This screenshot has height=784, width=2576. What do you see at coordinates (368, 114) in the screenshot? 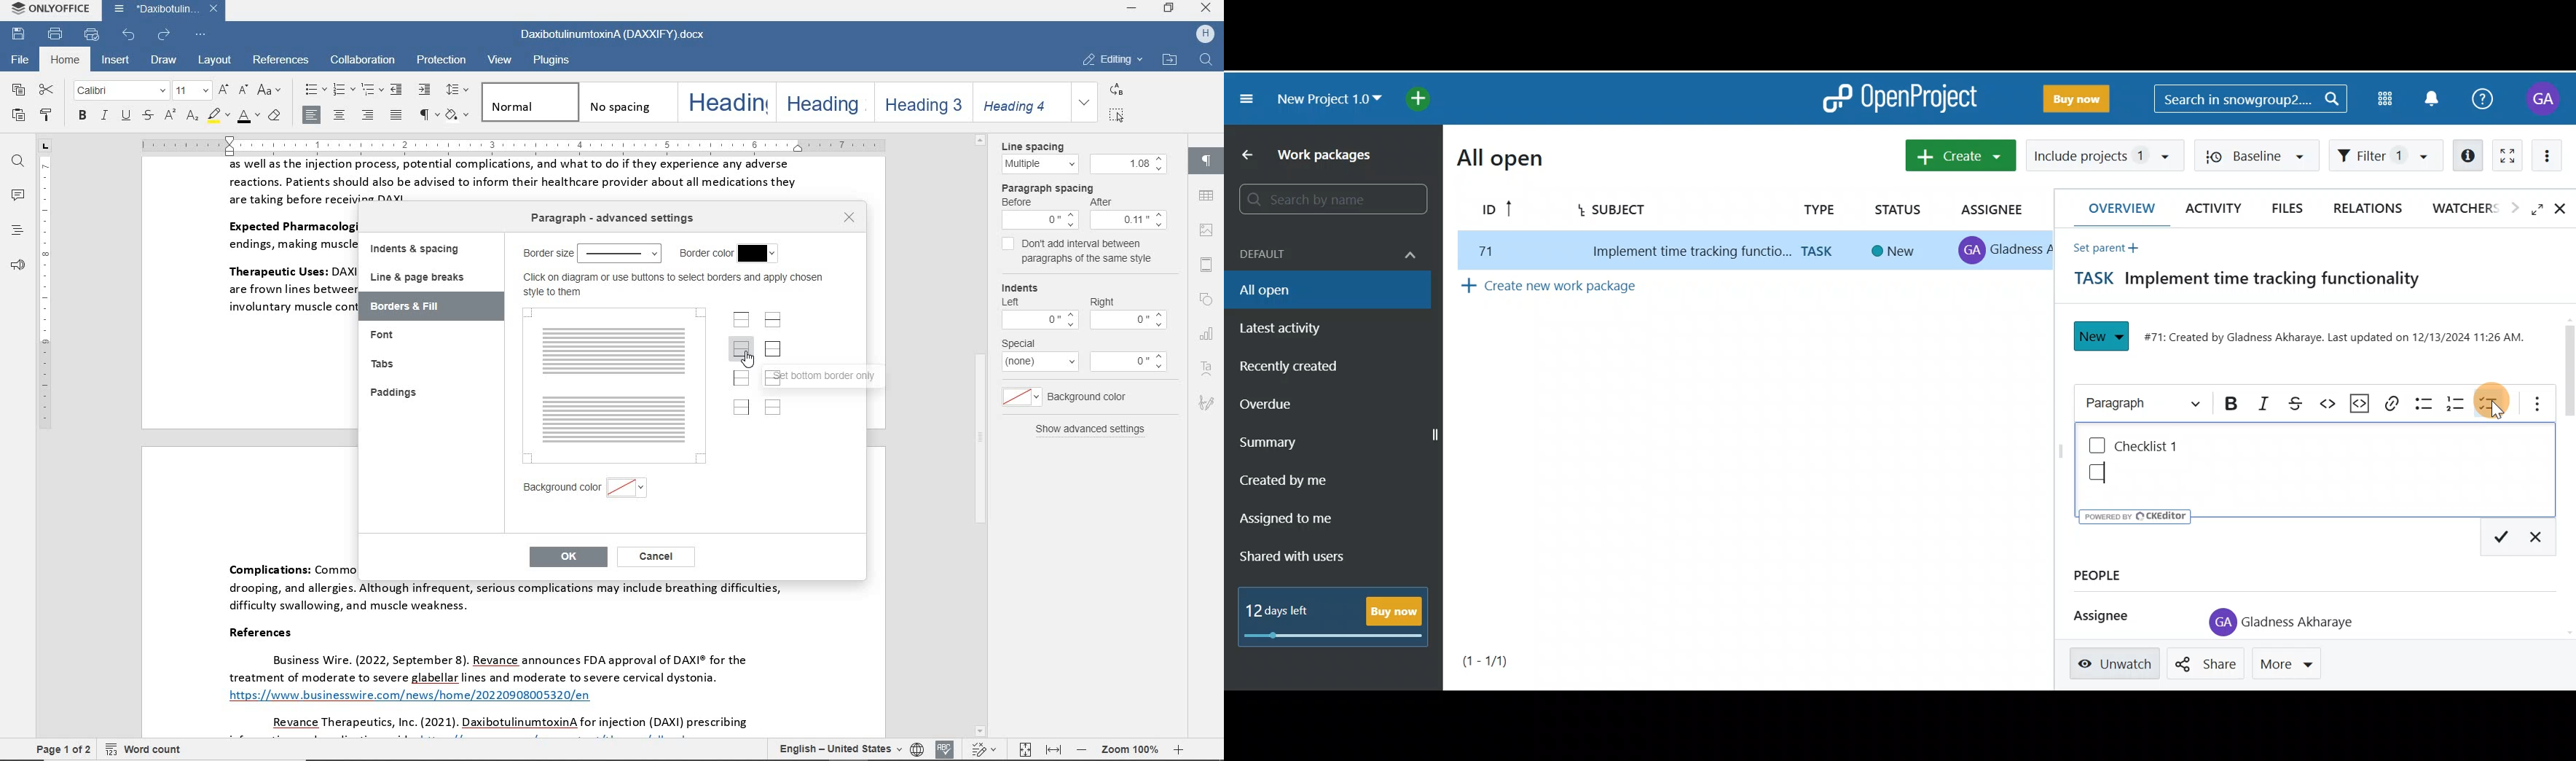
I see `align left` at bounding box center [368, 114].